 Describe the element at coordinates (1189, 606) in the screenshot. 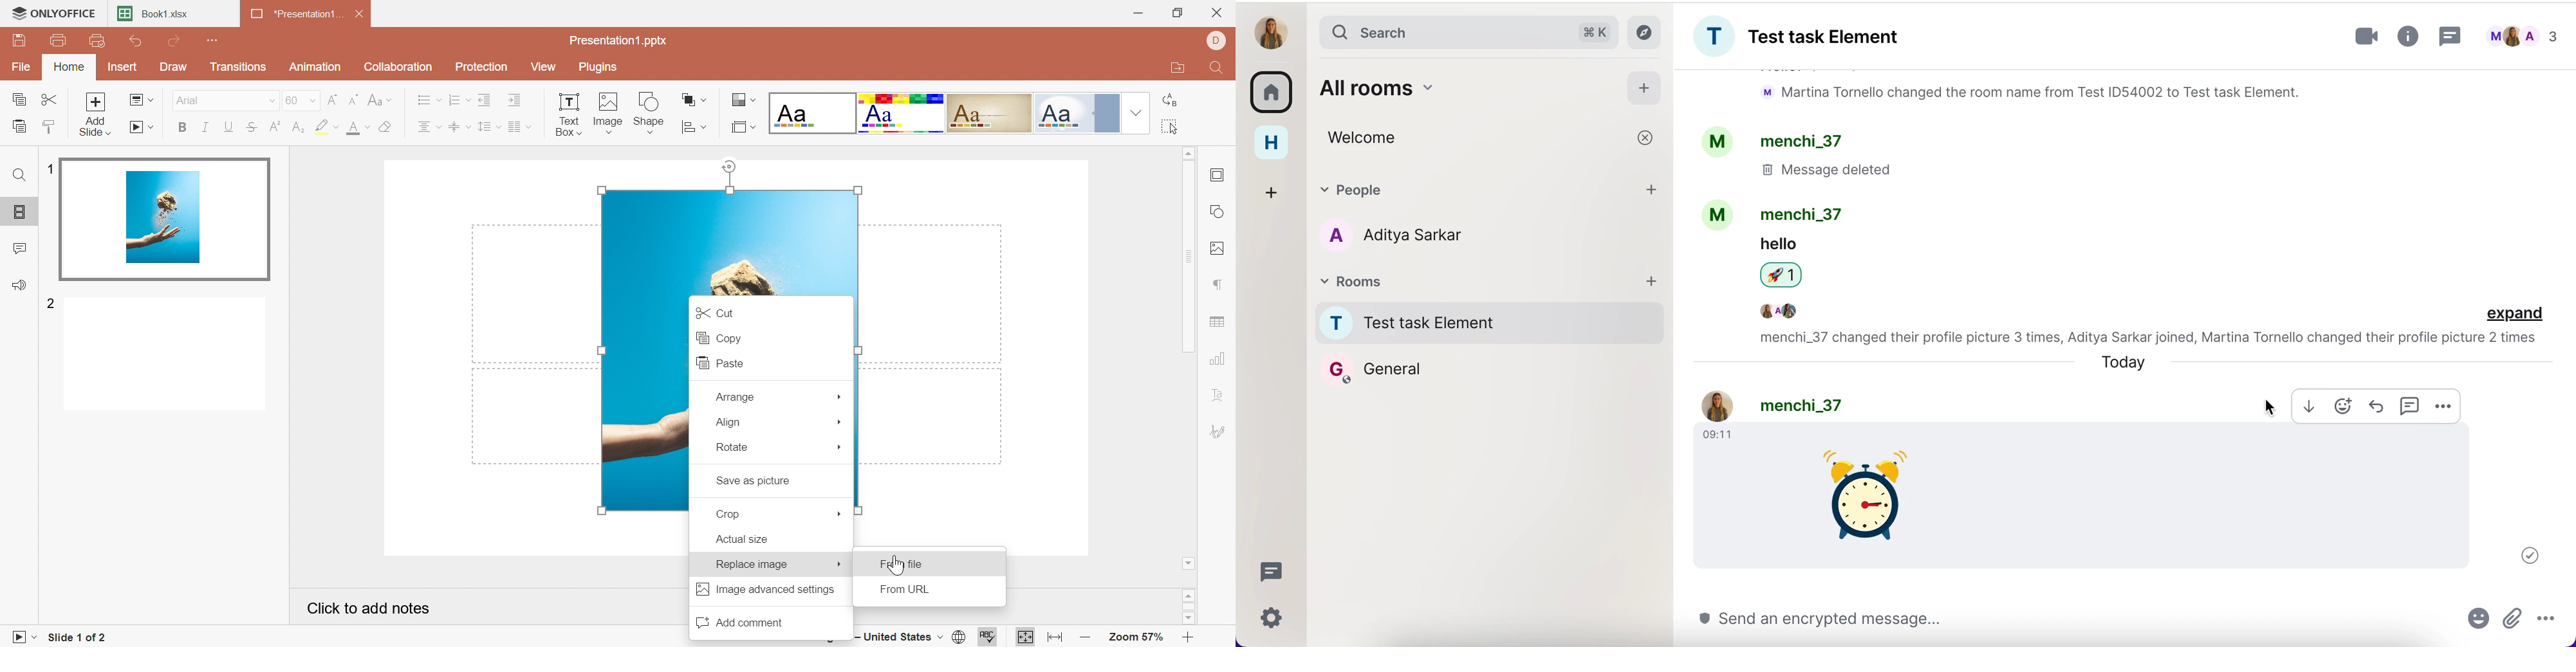

I see `scroll bar` at that location.